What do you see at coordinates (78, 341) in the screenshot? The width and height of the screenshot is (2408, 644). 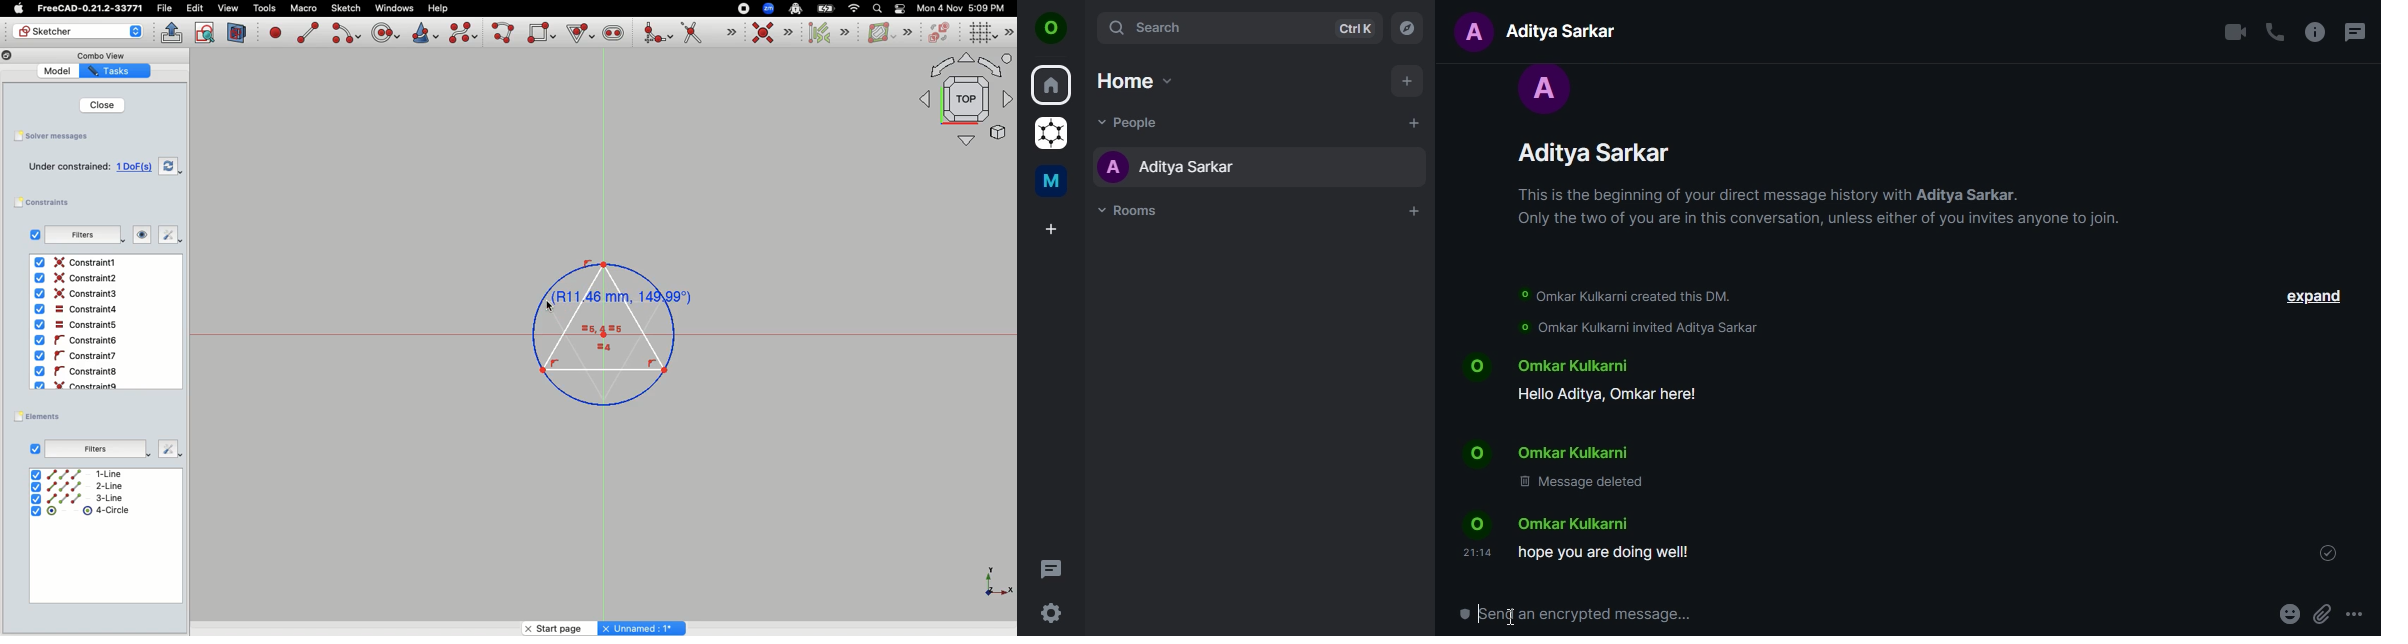 I see `Constaint6` at bounding box center [78, 341].